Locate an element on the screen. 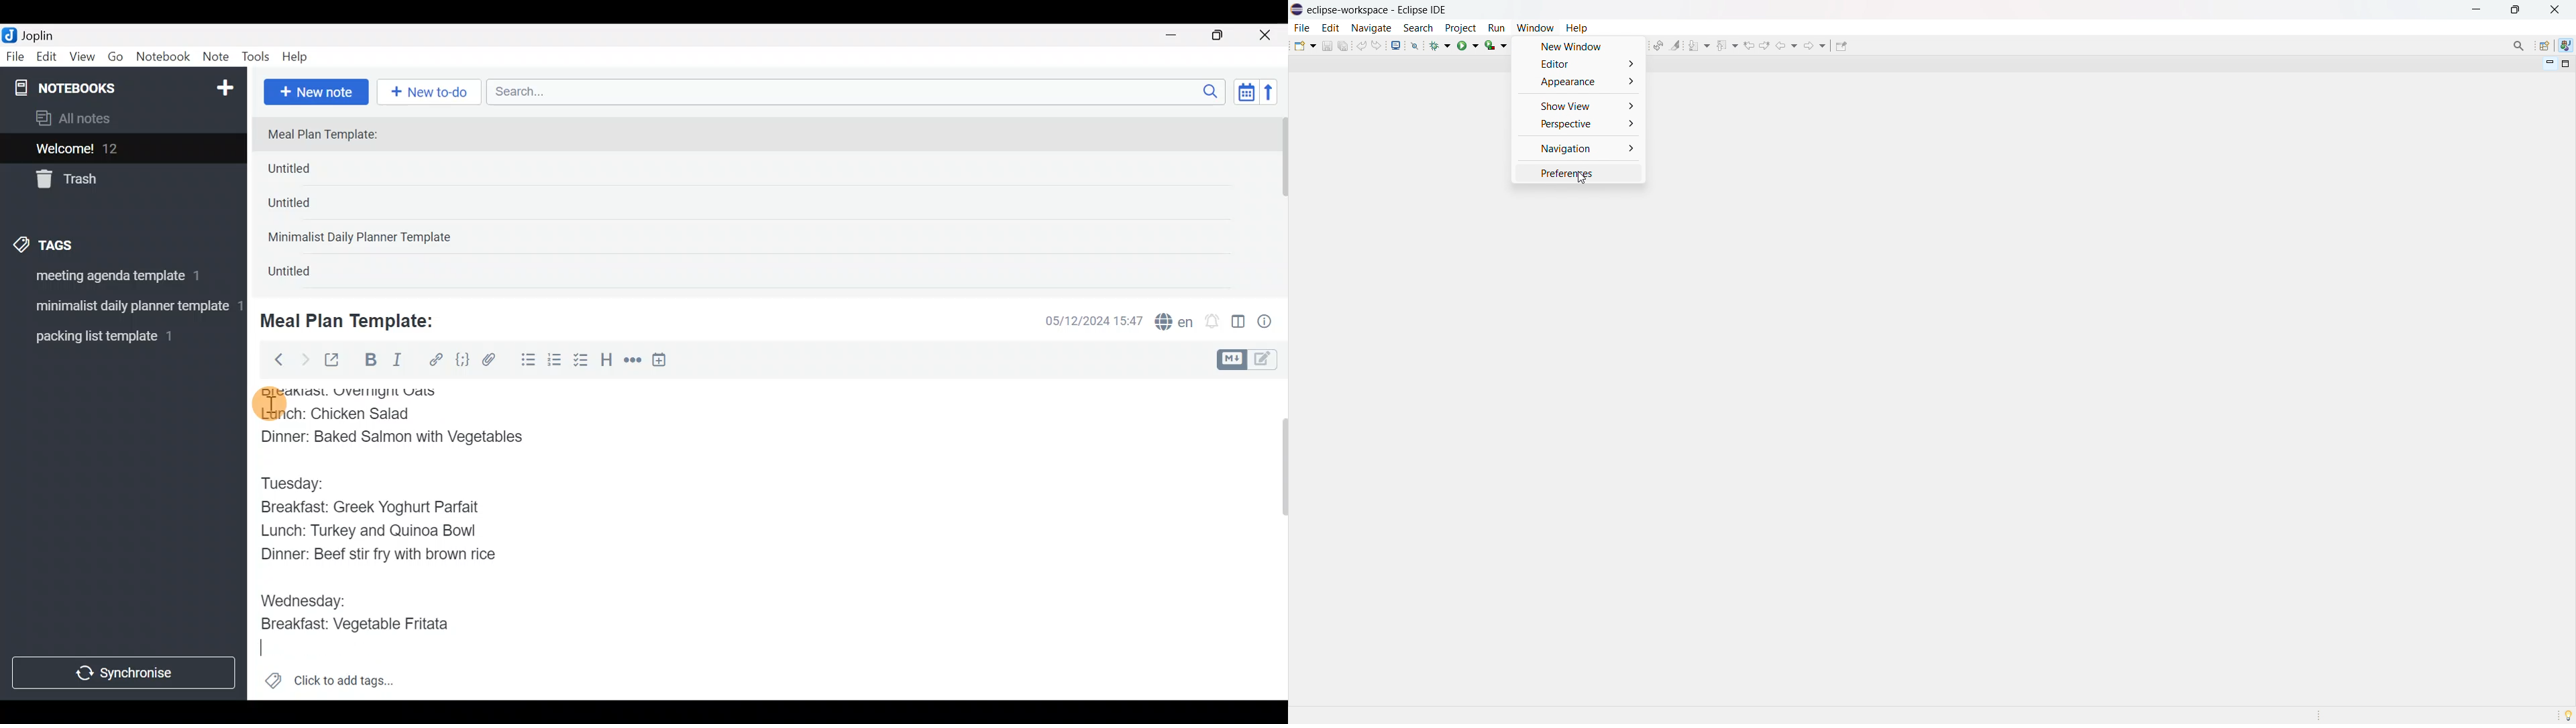  maximize view is located at coordinates (2566, 64).